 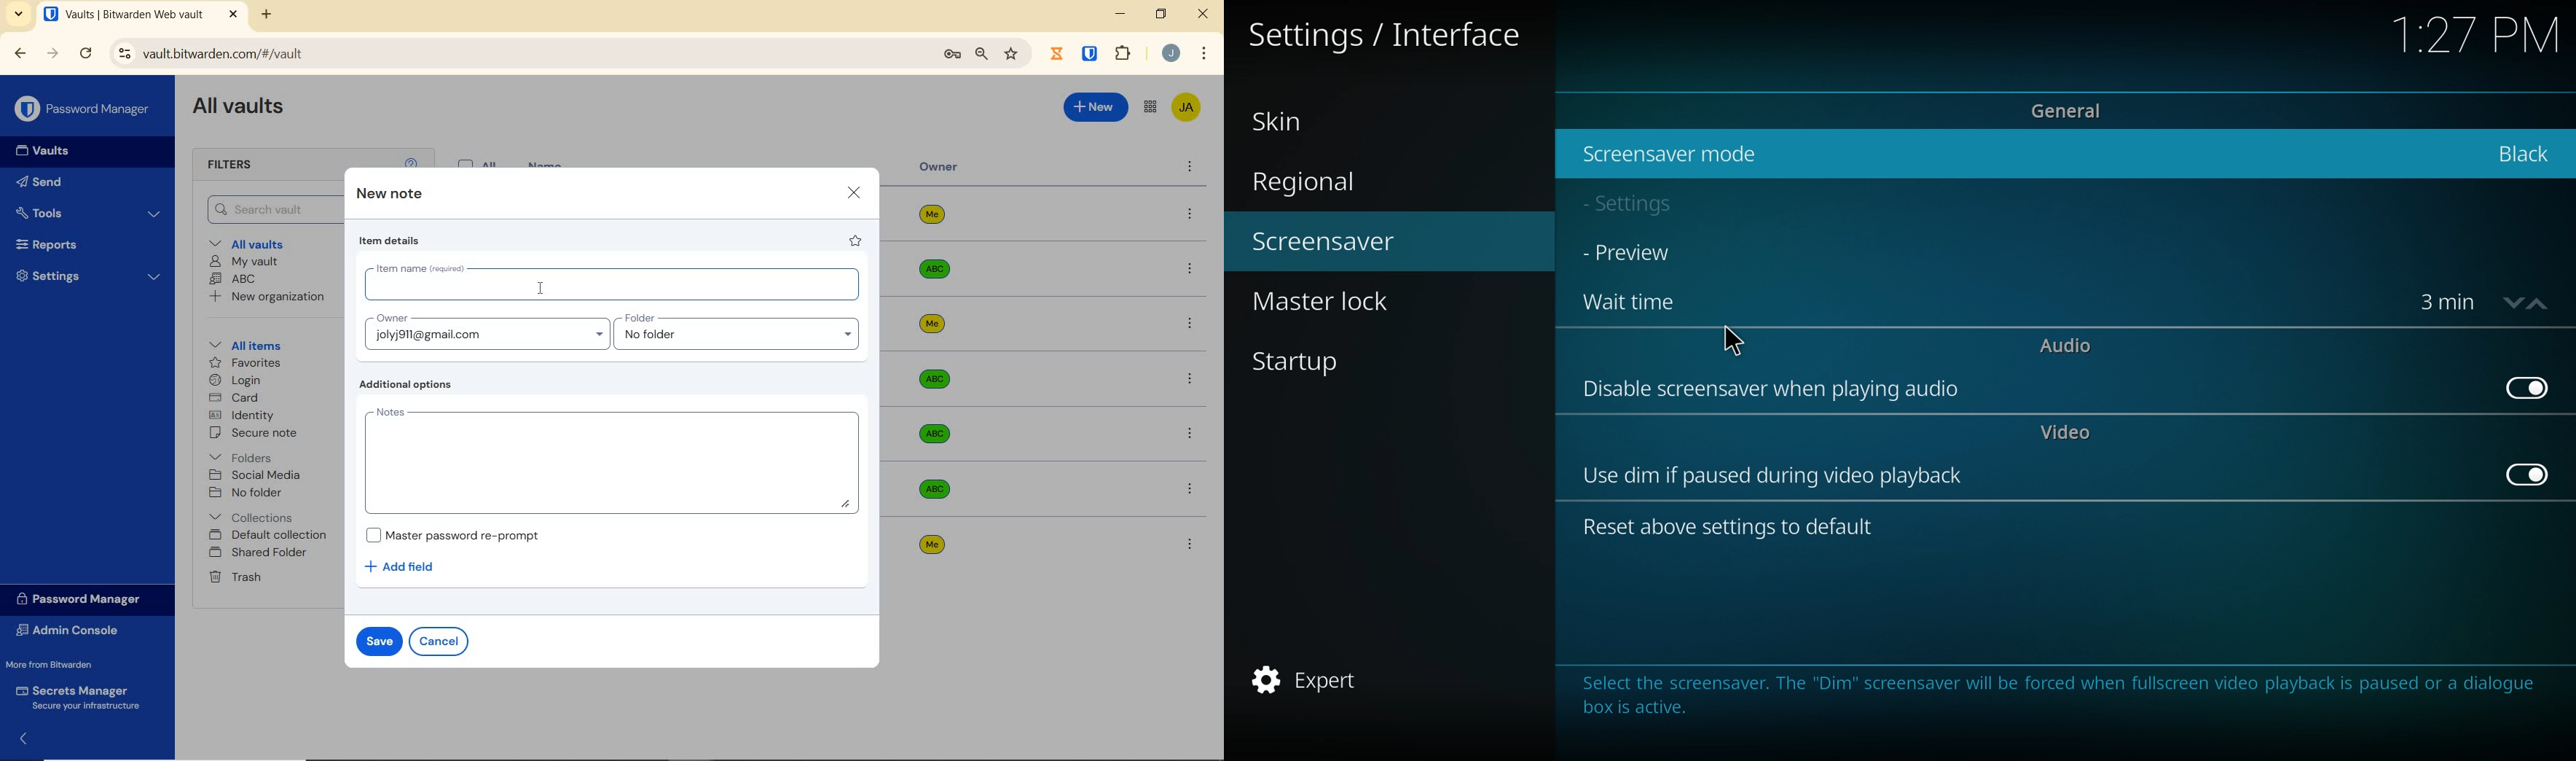 What do you see at coordinates (238, 381) in the screenshot?
I see `login` at bounding box center [238, 381].